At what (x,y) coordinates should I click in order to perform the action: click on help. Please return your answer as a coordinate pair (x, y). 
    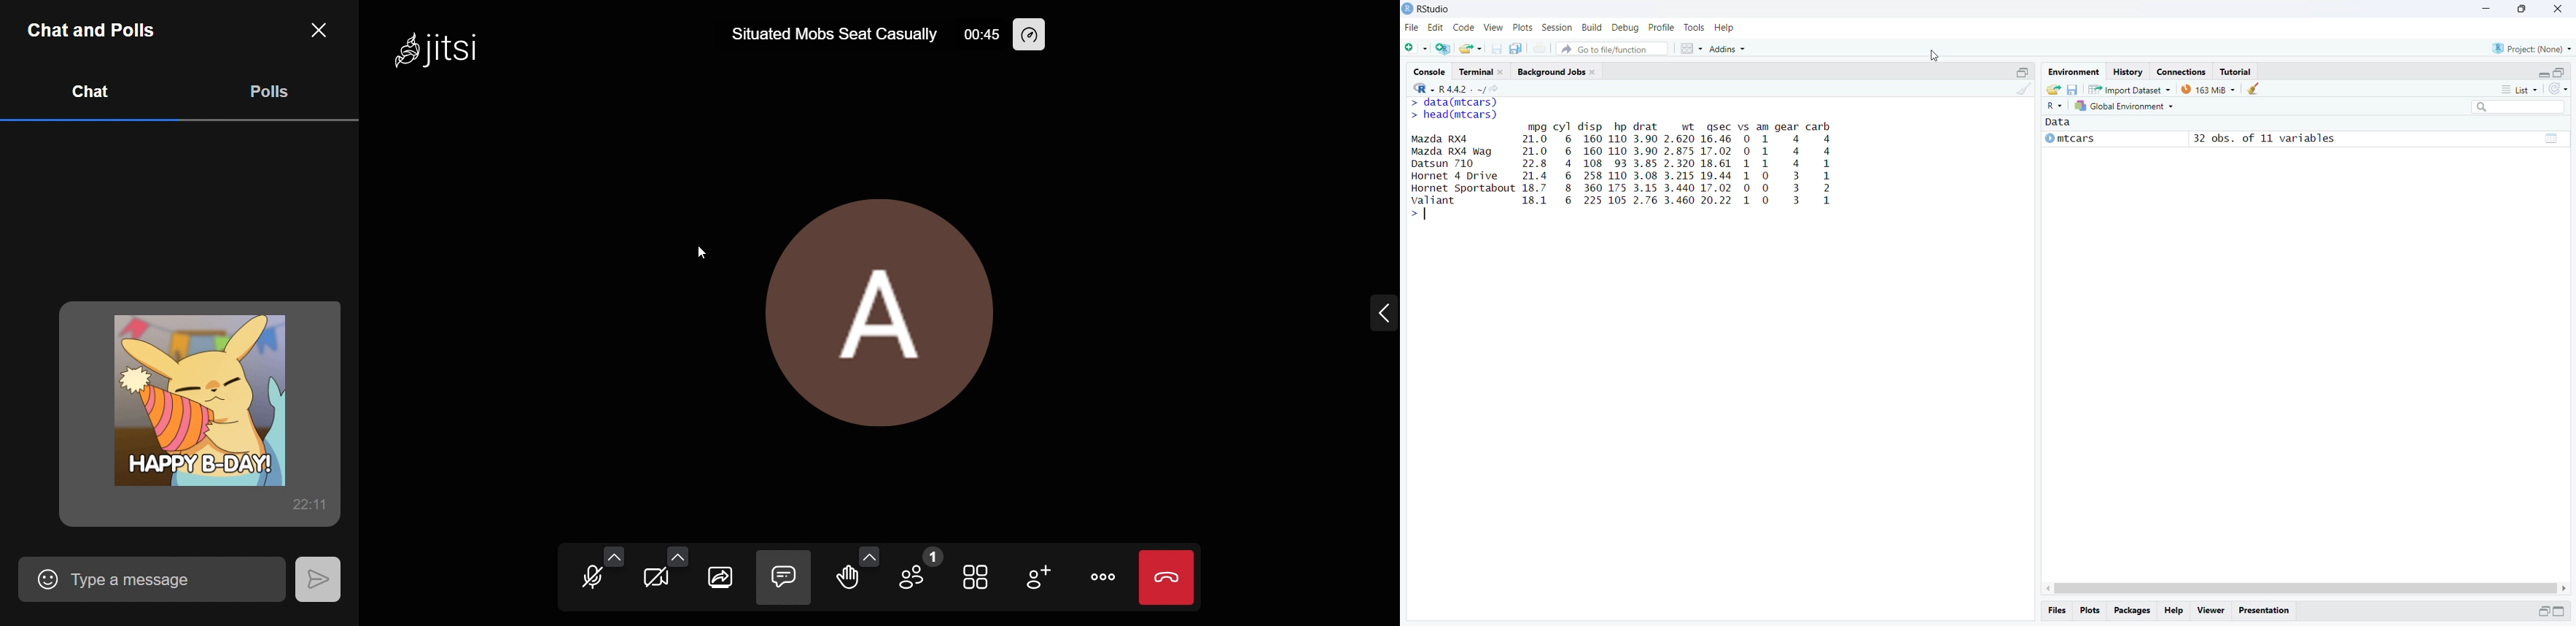
    Looking at the image, I should click on (2173, 611).